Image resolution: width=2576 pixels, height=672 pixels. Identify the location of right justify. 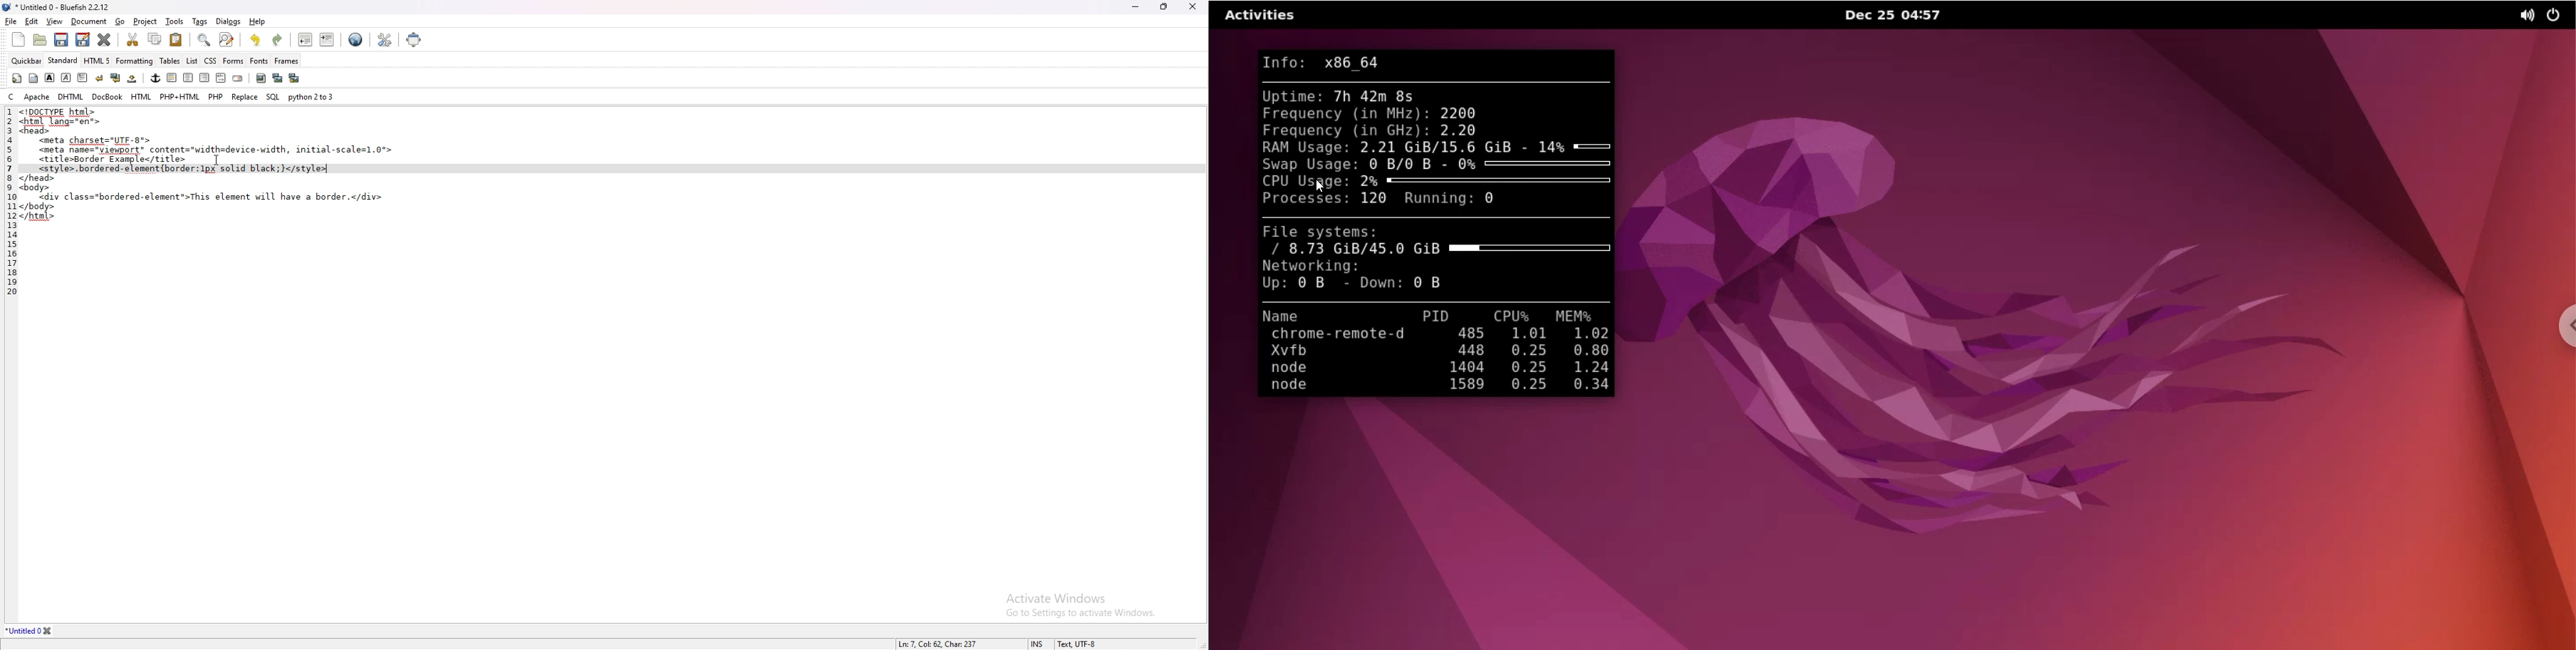
(205, 77).